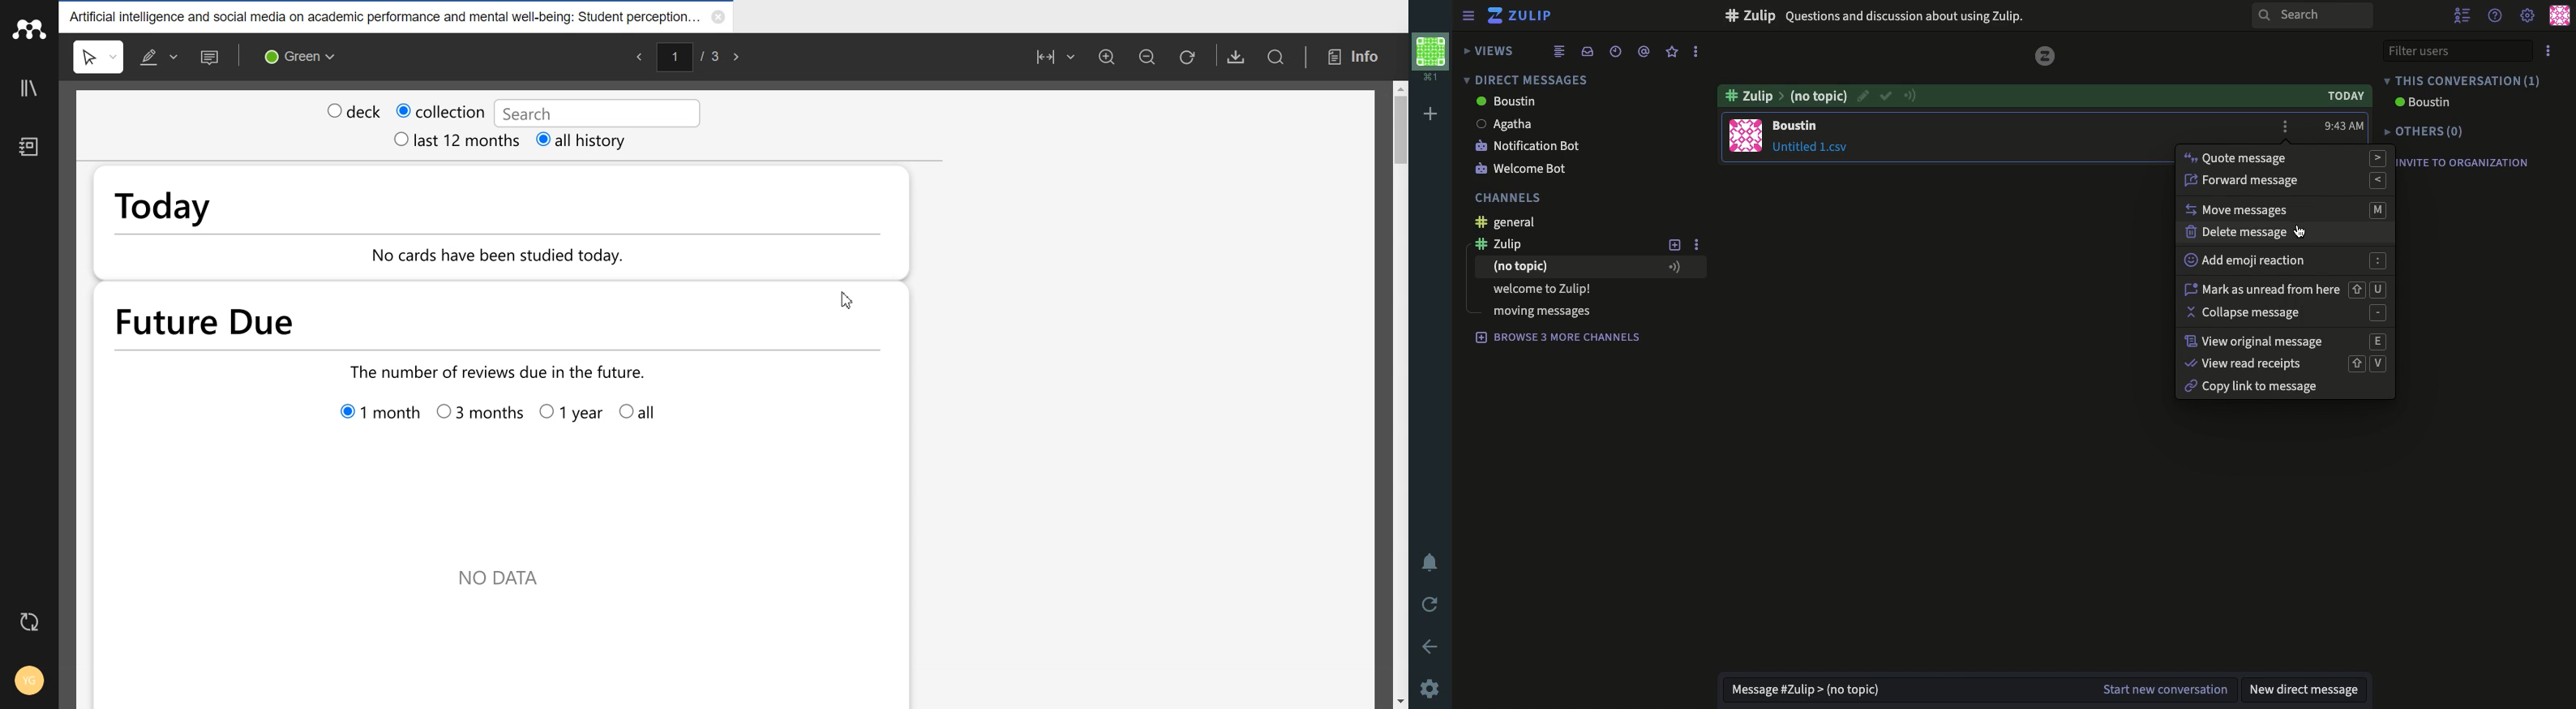 This screenshot has width=2576, height=728. What do you see at coordinates (1747, 135) in the screenshot?
I see `user profile` at bounding box center [1747, 135].